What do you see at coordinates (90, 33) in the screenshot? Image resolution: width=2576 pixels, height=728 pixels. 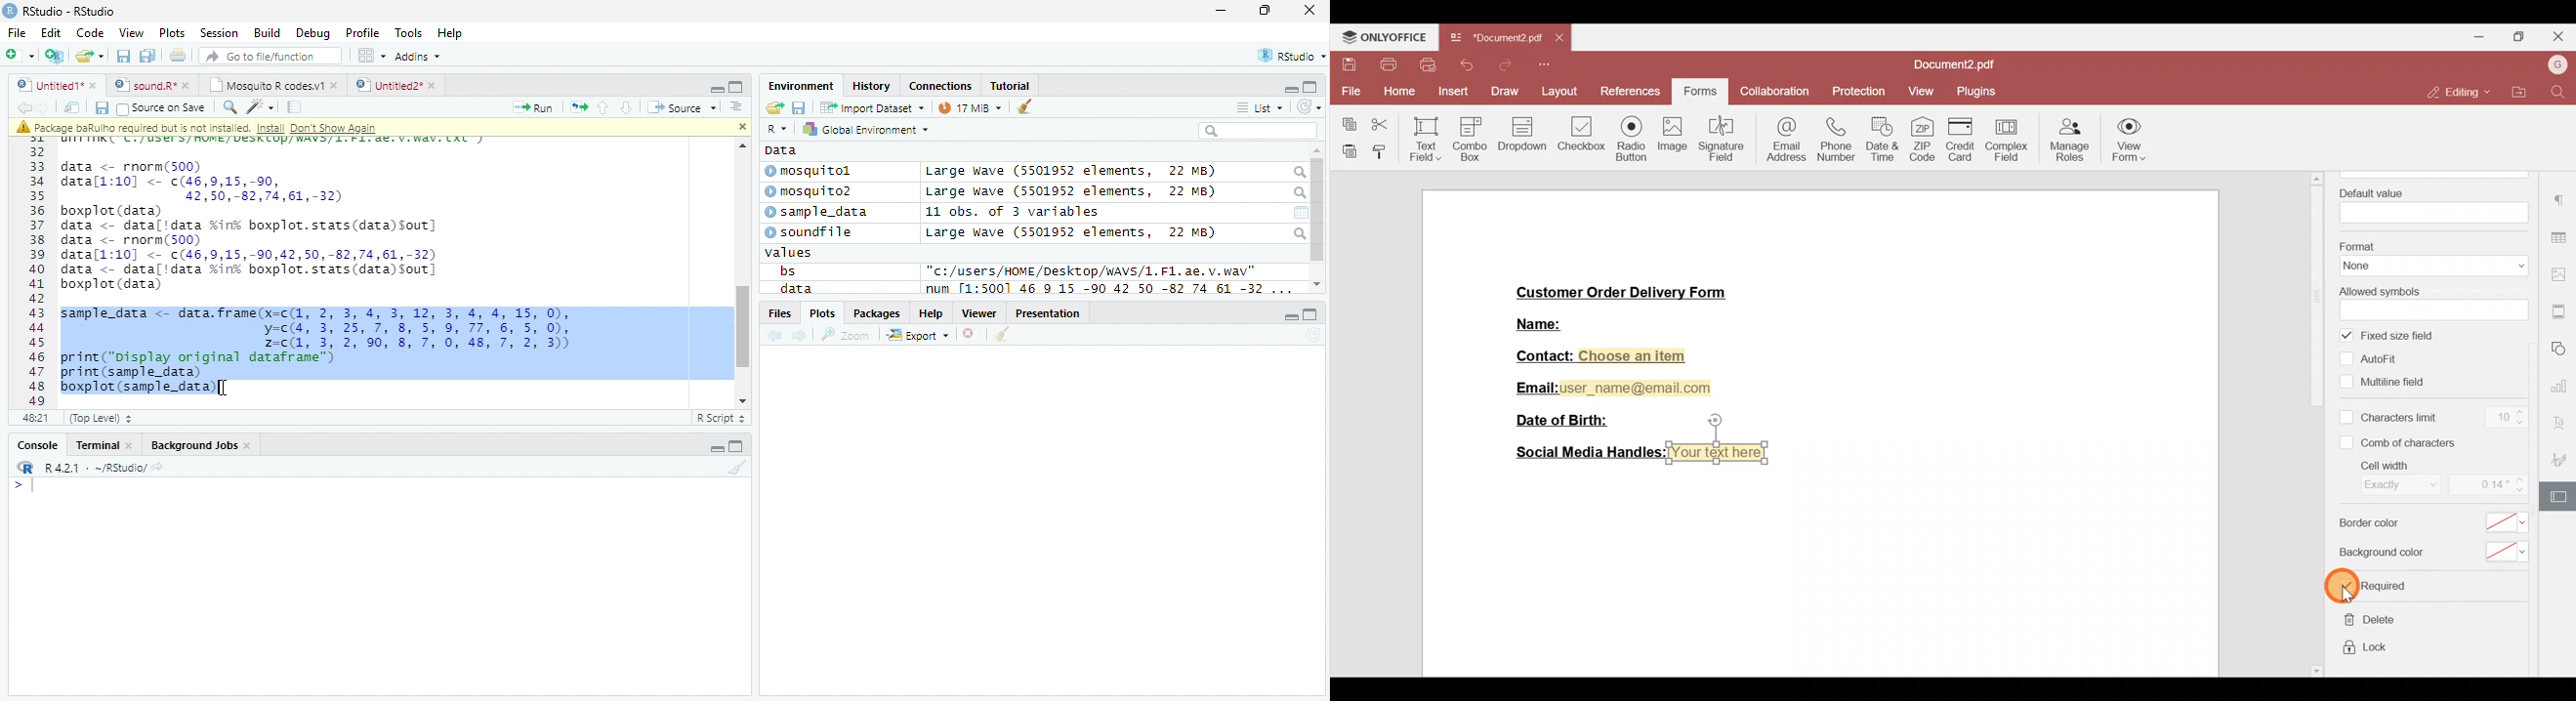 I see `Code` at bounding box center [90, 33].